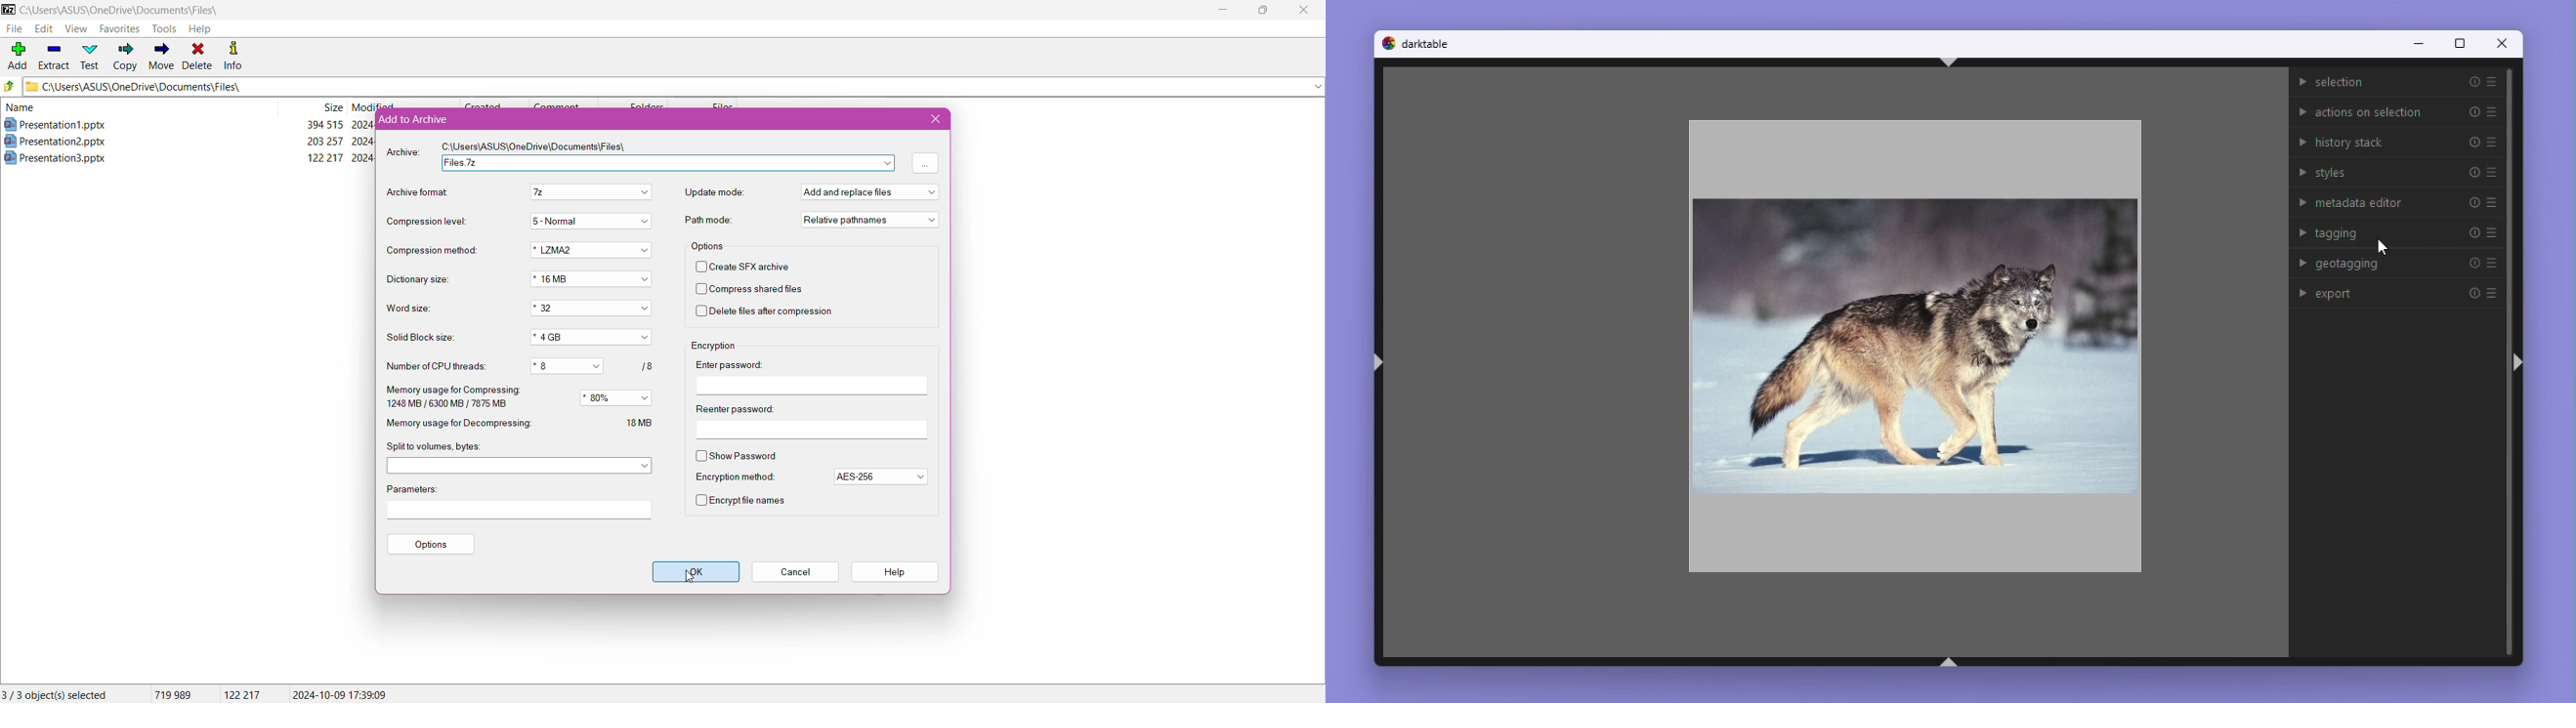  I want to click on 7x, so click(591, 193).